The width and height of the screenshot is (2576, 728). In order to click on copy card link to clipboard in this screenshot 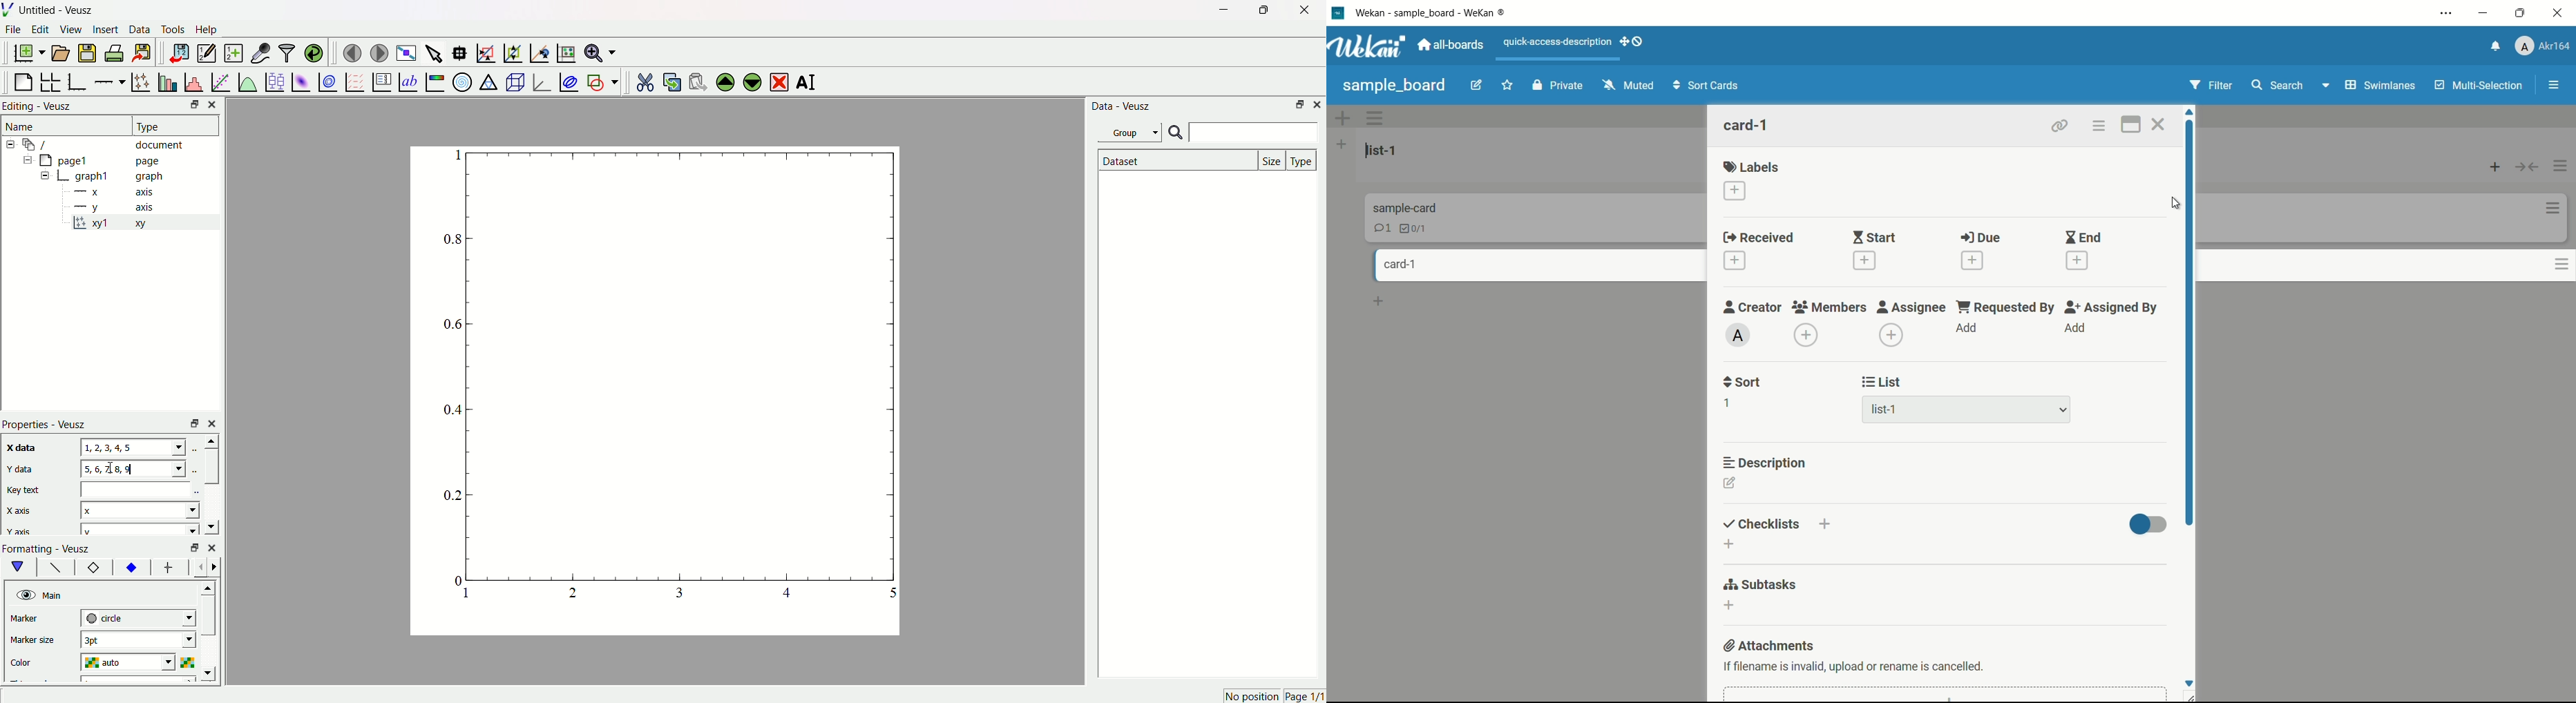, I will do `click(2061, 126)`.